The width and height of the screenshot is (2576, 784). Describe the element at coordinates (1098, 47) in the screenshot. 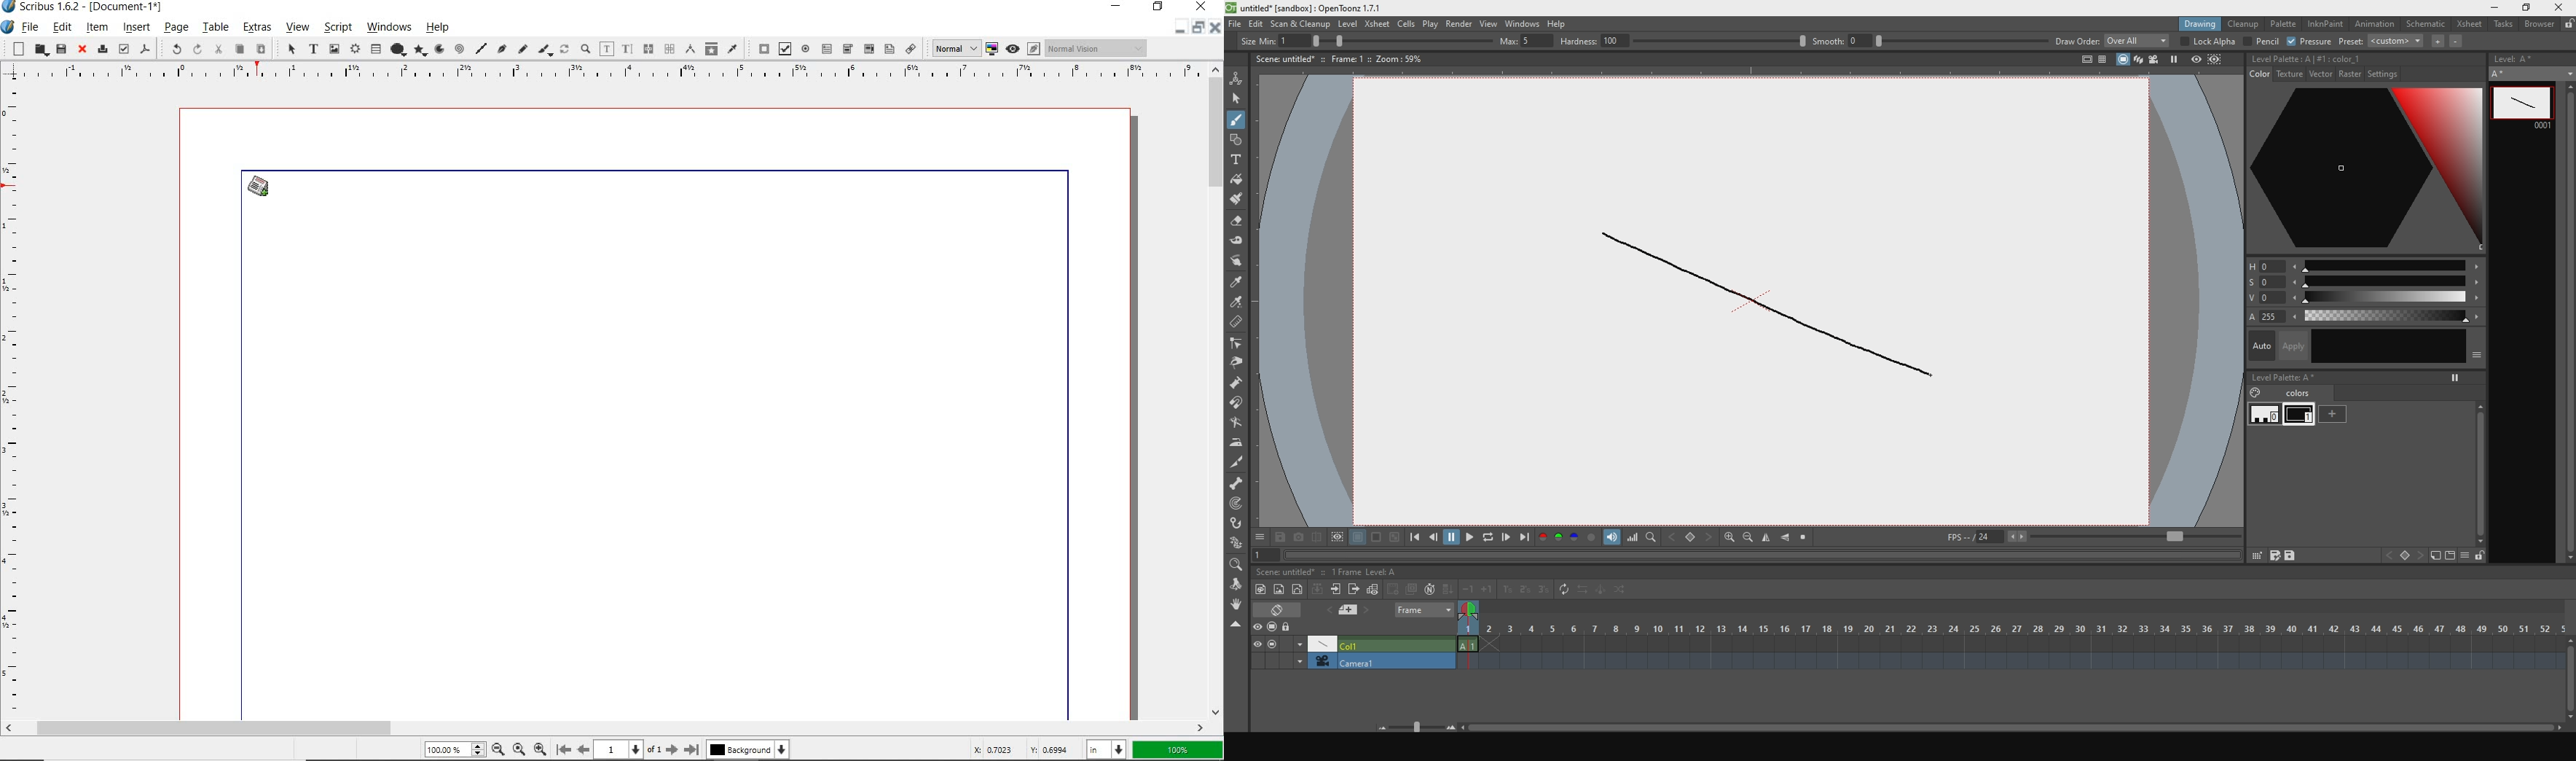

I see `Normal Vision` at that location.